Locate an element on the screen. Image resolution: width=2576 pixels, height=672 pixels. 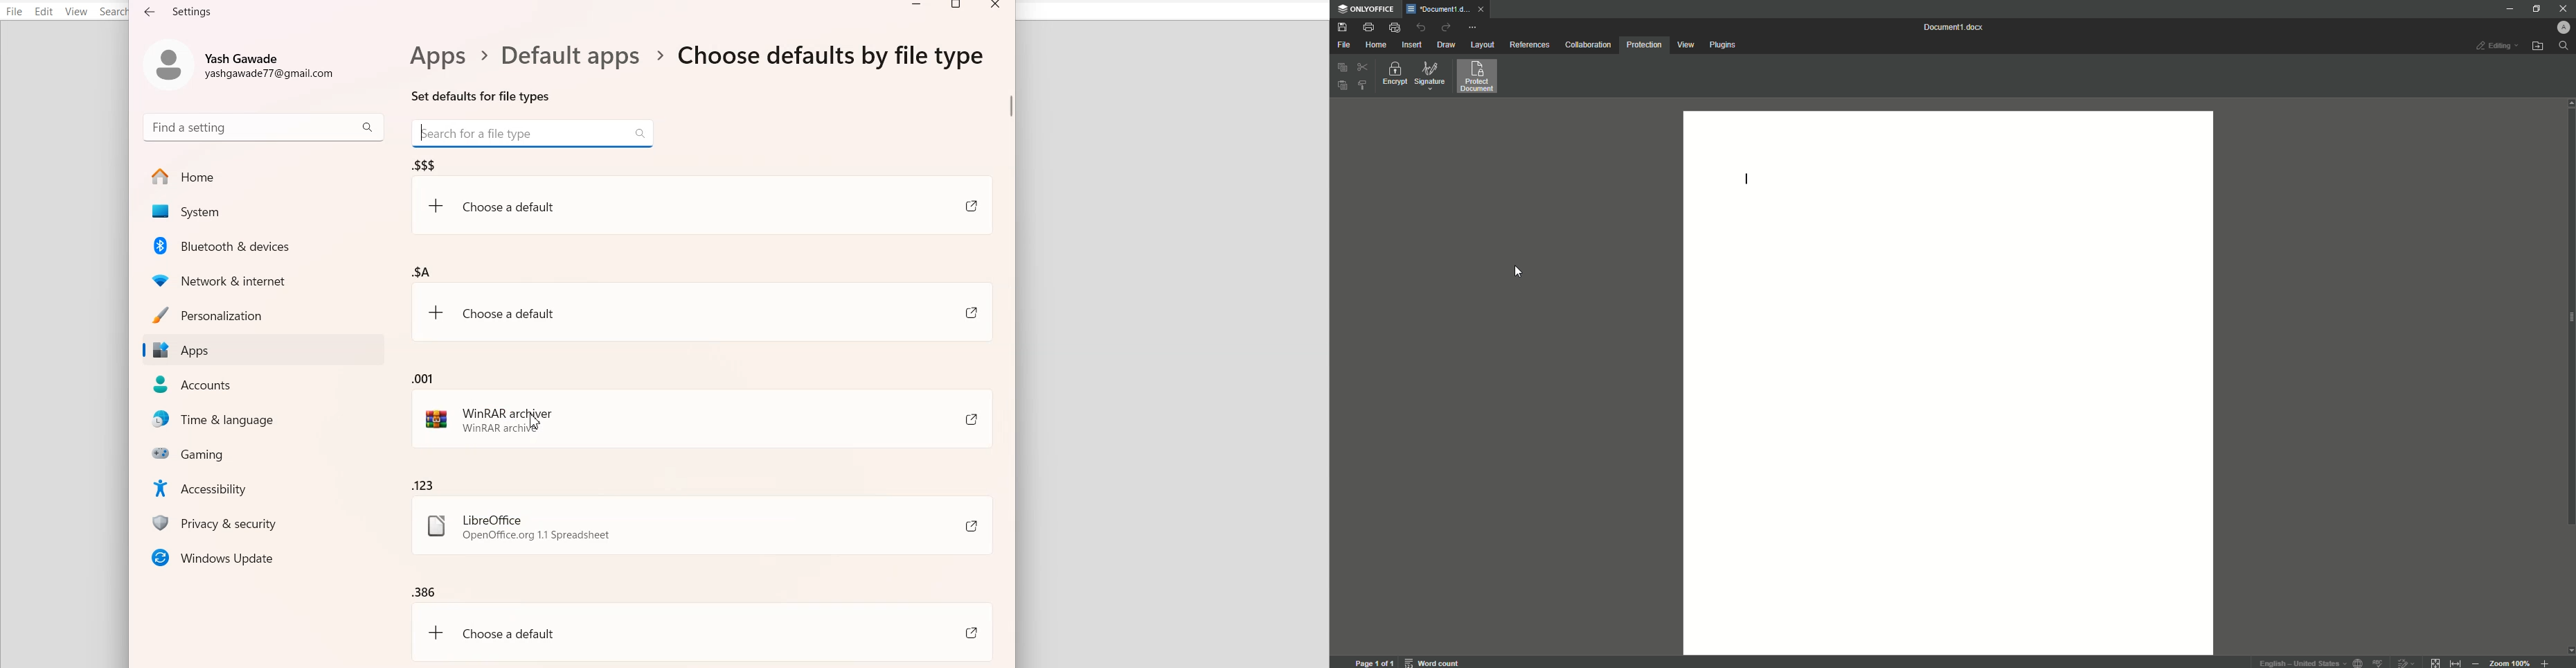
Gaming is located at coordinates (267, 452).